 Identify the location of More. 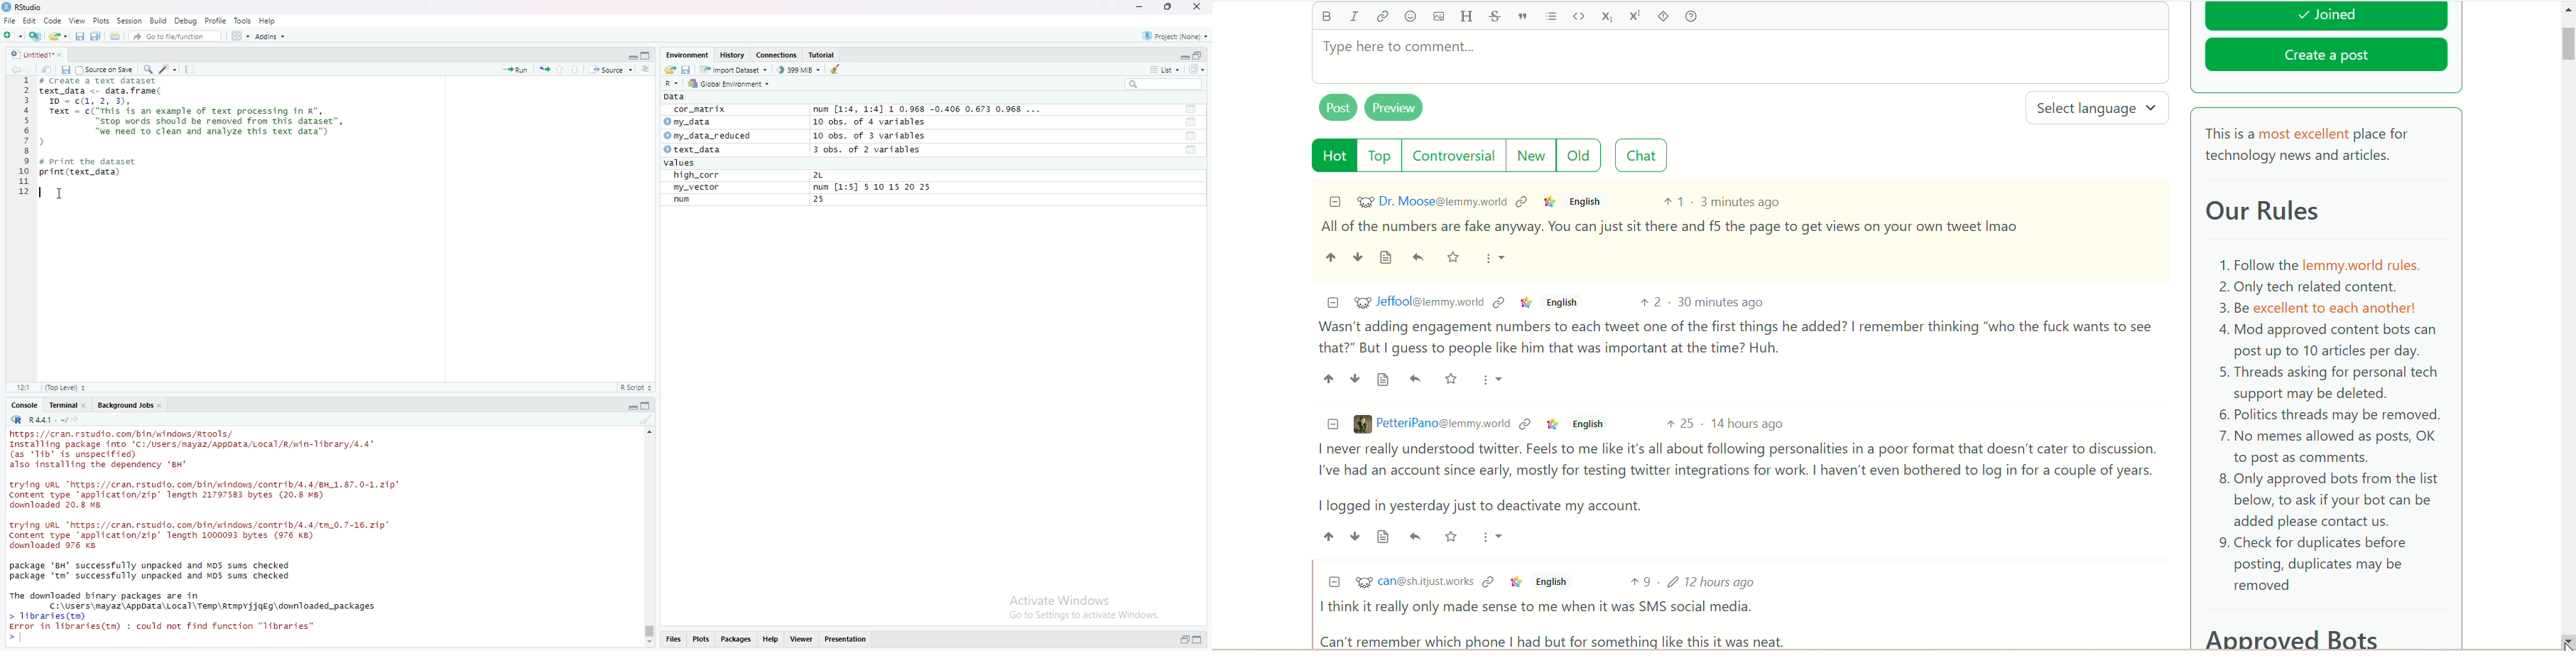
(1495, 379).